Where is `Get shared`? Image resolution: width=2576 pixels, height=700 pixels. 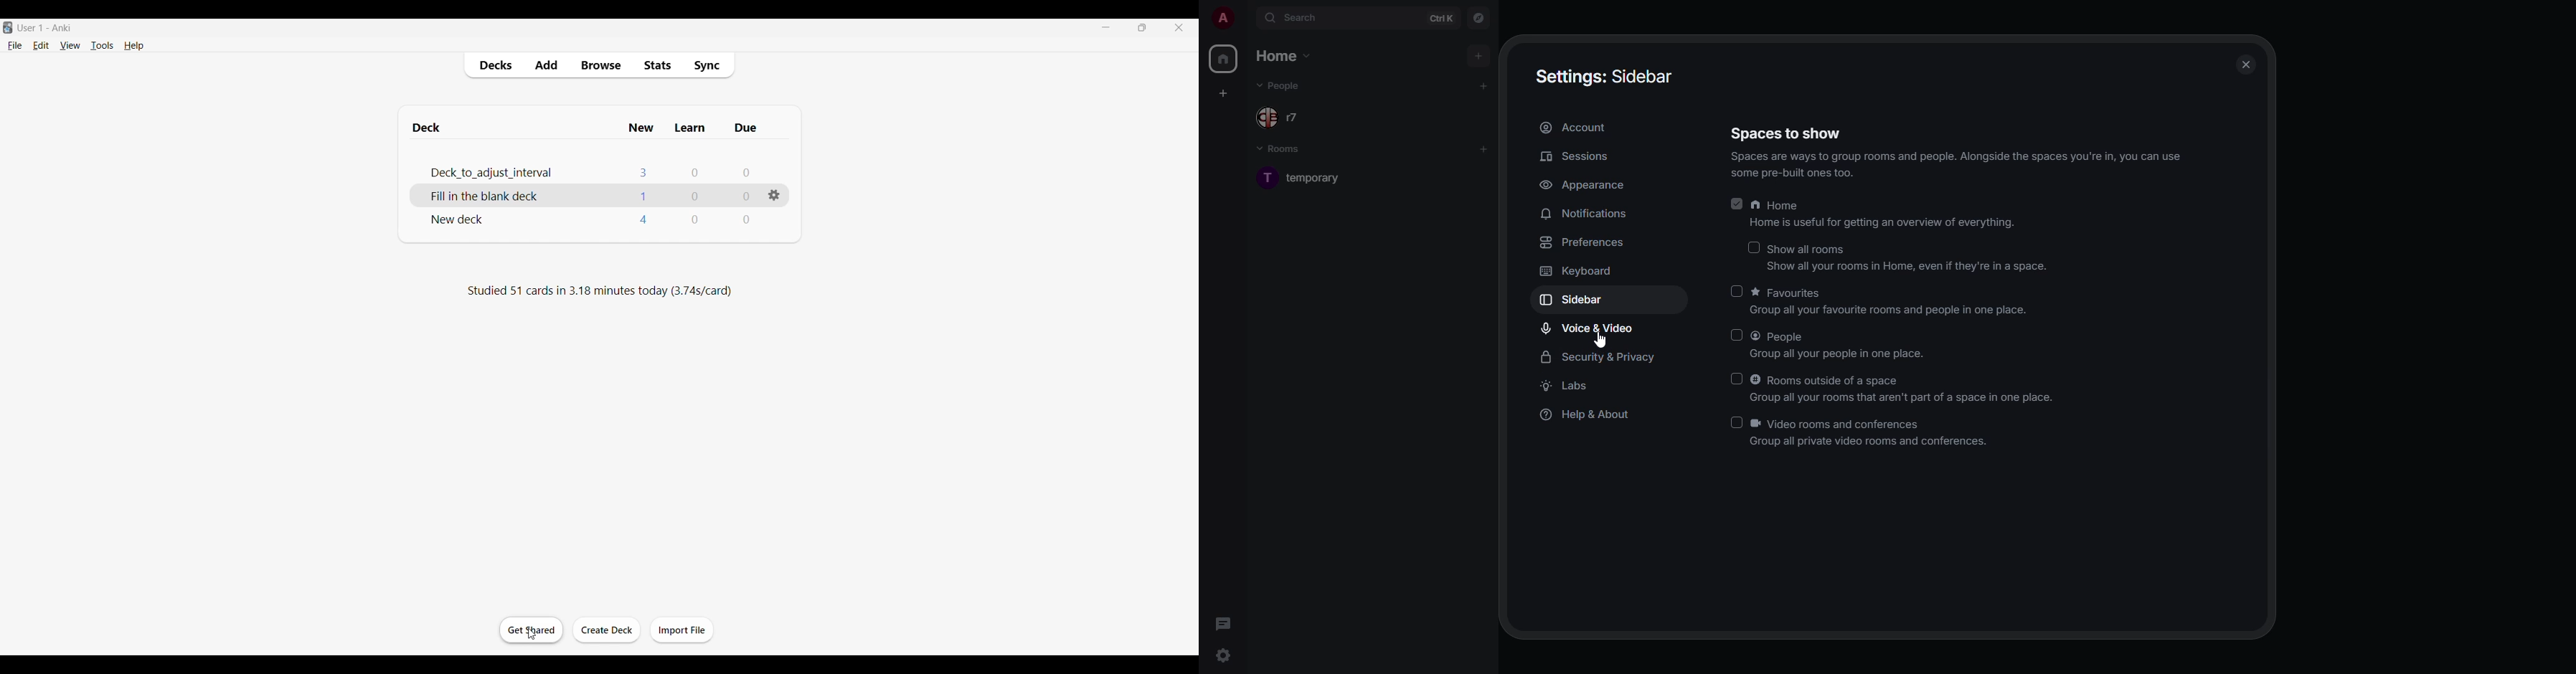 Get shared is located at coordinates (531, 630).